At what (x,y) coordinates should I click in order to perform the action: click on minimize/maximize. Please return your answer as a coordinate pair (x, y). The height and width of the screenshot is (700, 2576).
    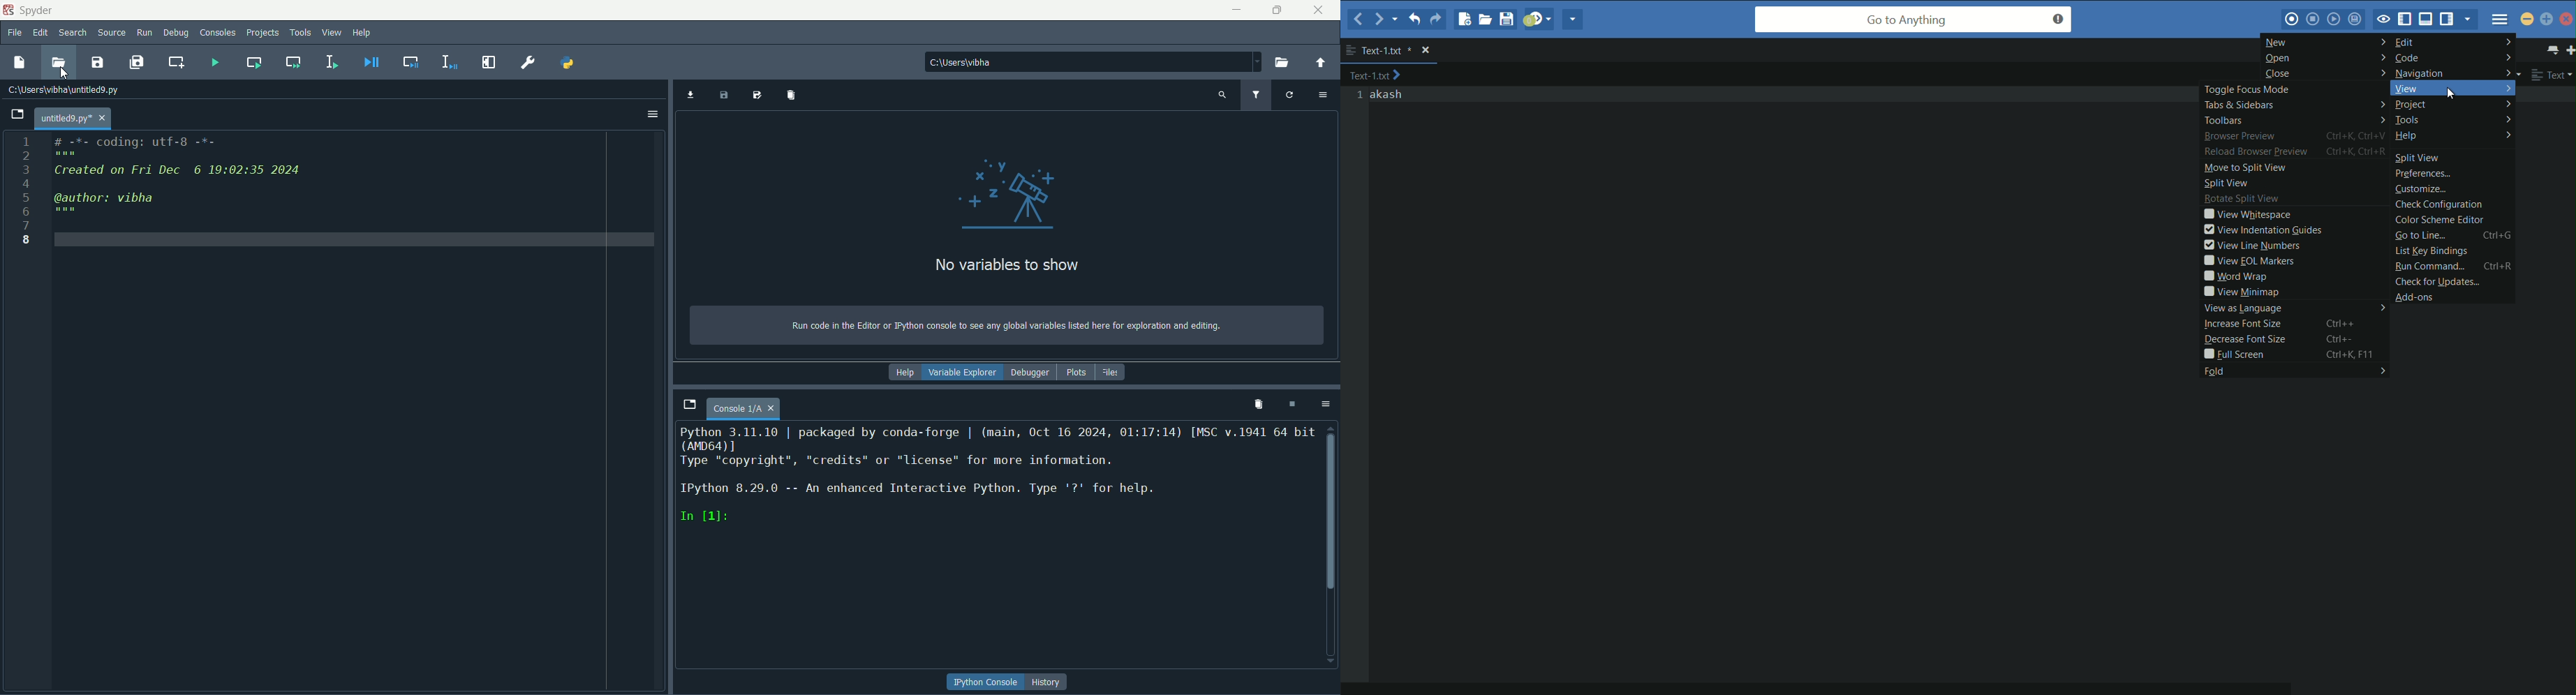
    Looking at the image, I should click on (1275, 10).